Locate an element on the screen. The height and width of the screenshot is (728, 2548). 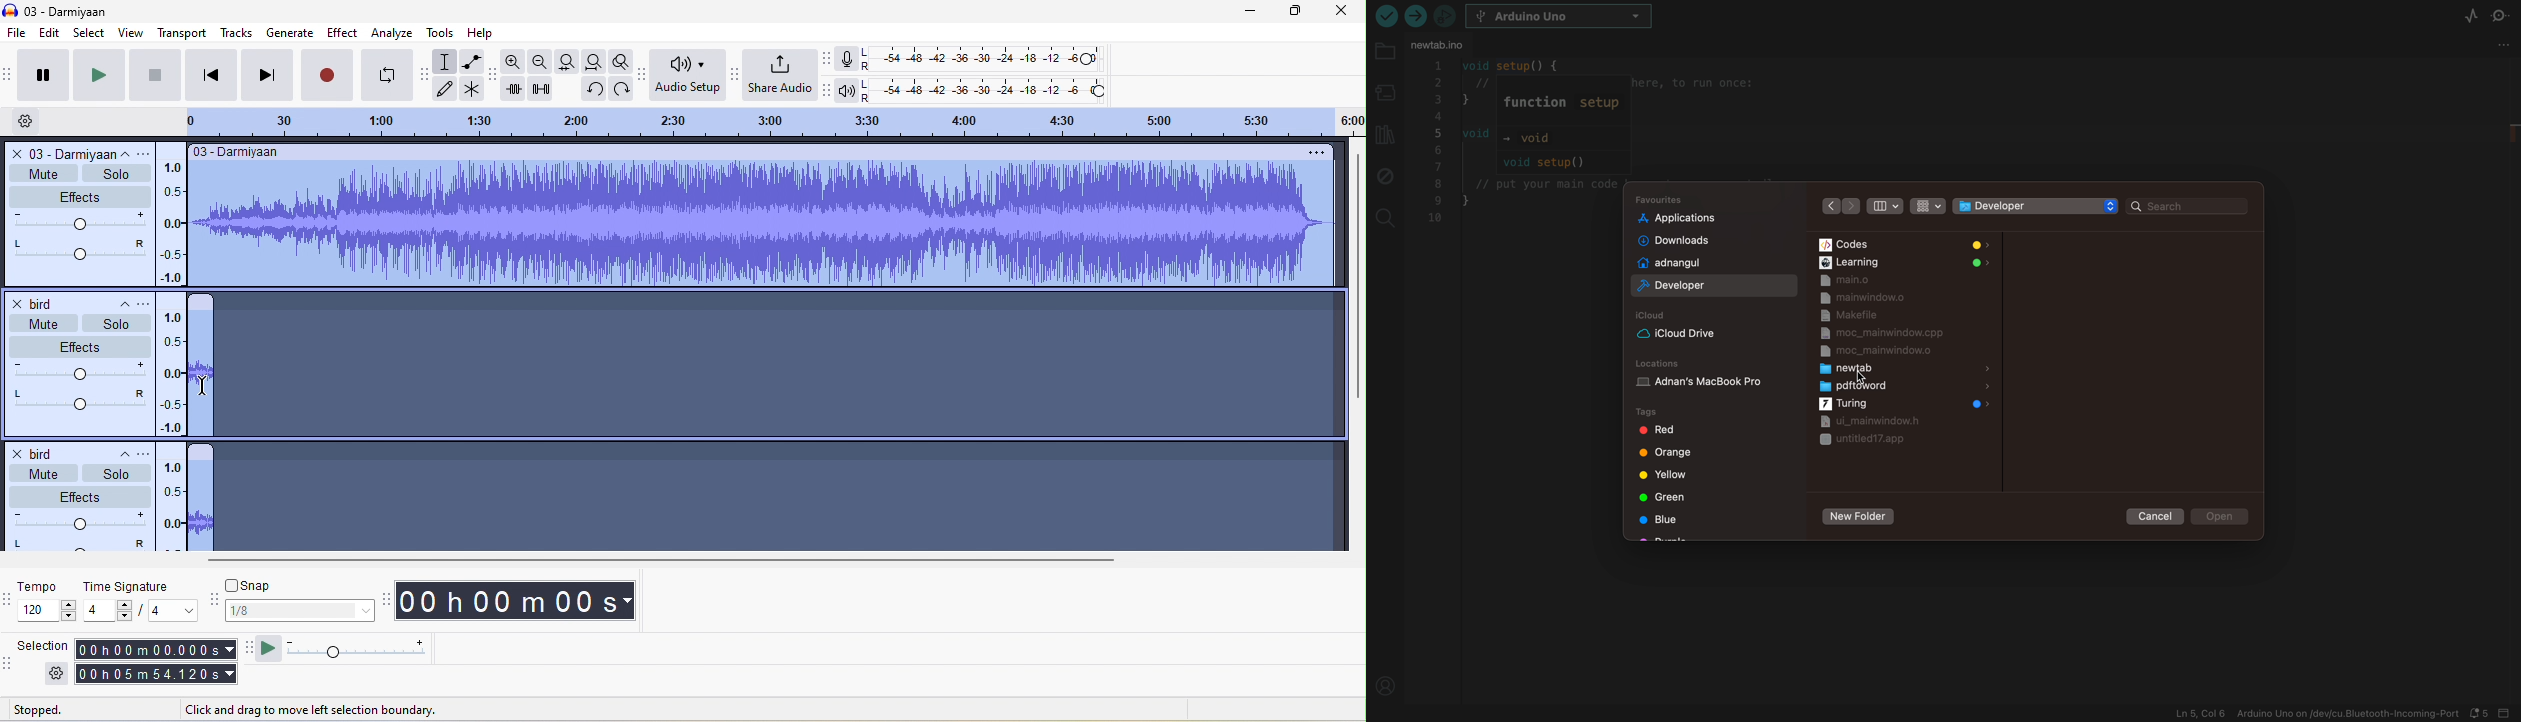
edit is located at coordinates (52, 34).